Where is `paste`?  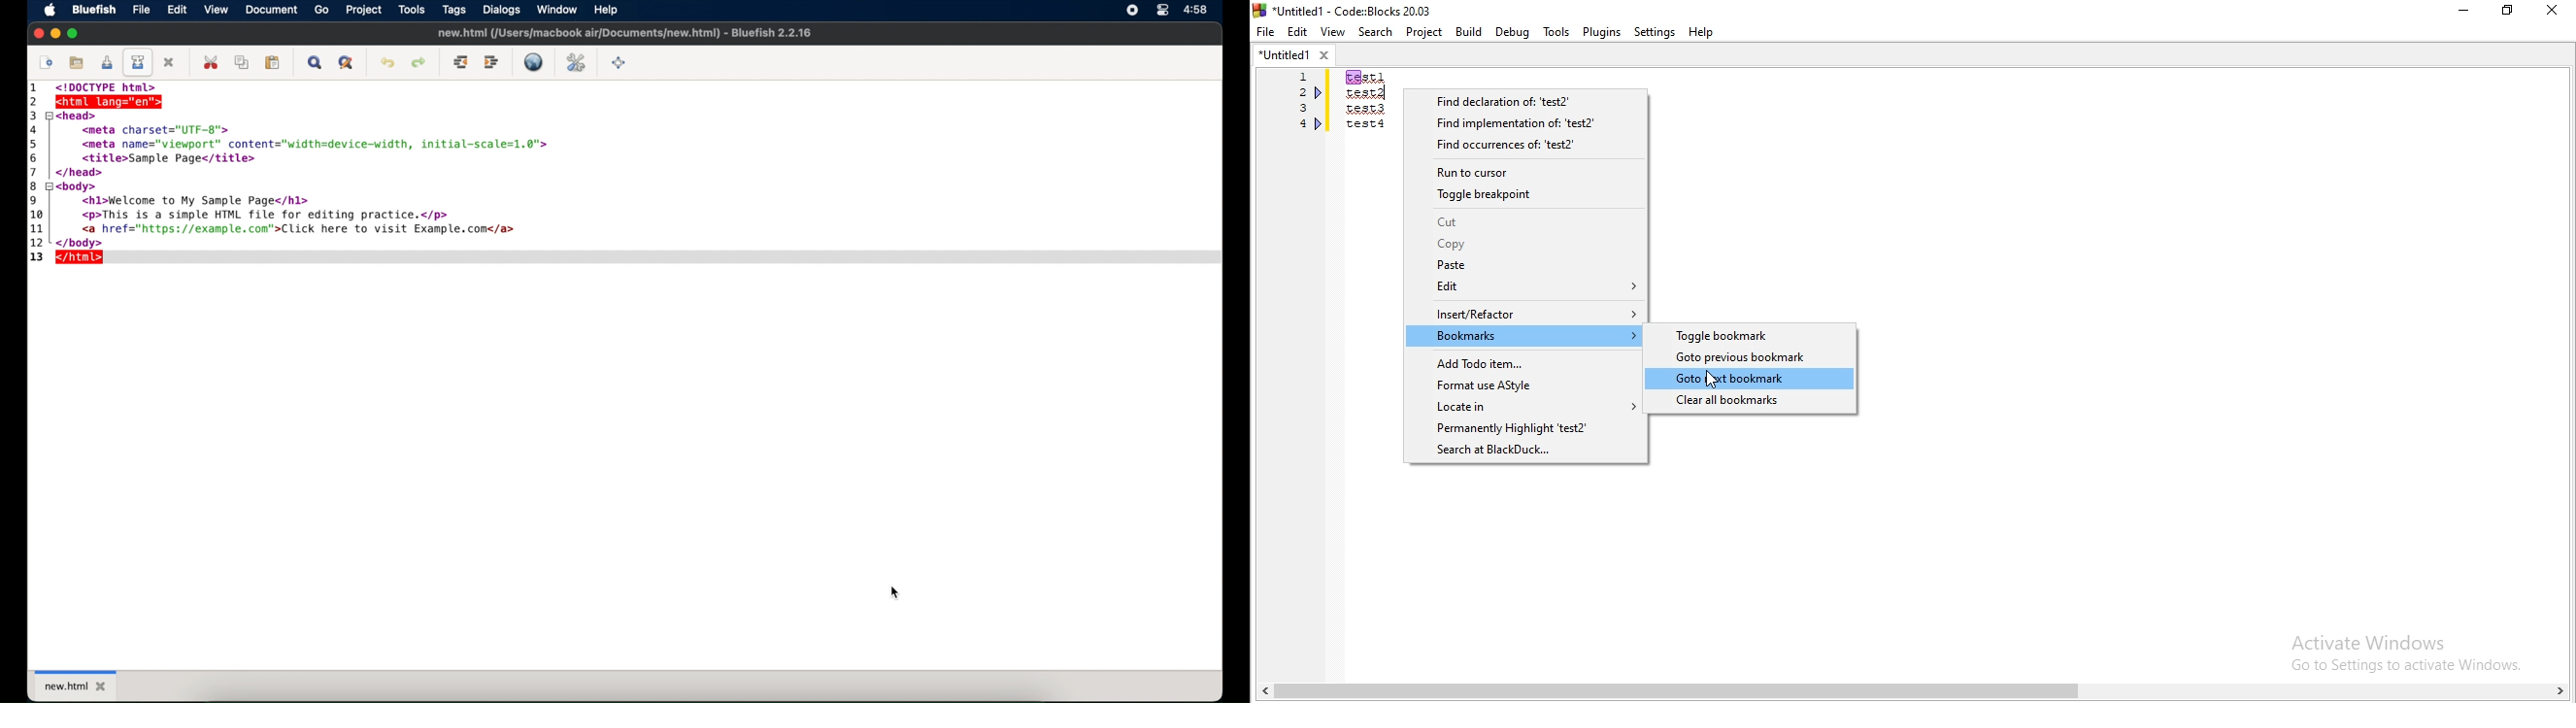
paste is located at coordinates (273, 62).